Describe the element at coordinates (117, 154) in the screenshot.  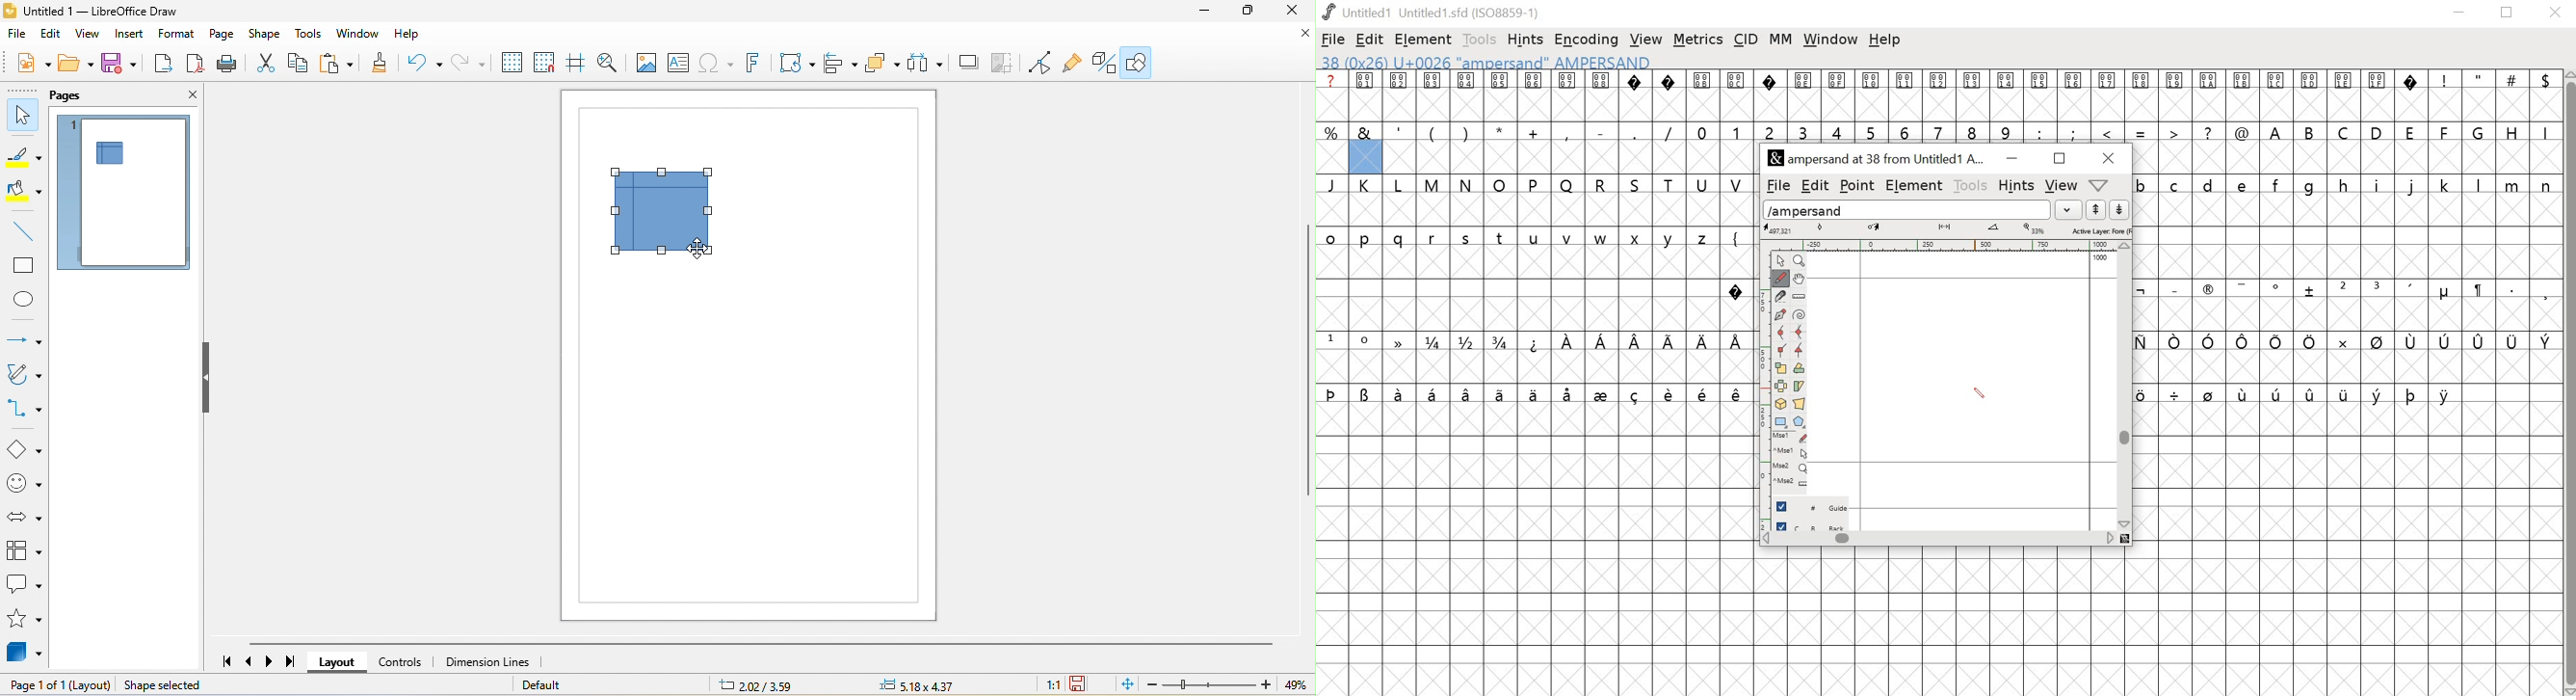
I see `show flowchart` at that location.